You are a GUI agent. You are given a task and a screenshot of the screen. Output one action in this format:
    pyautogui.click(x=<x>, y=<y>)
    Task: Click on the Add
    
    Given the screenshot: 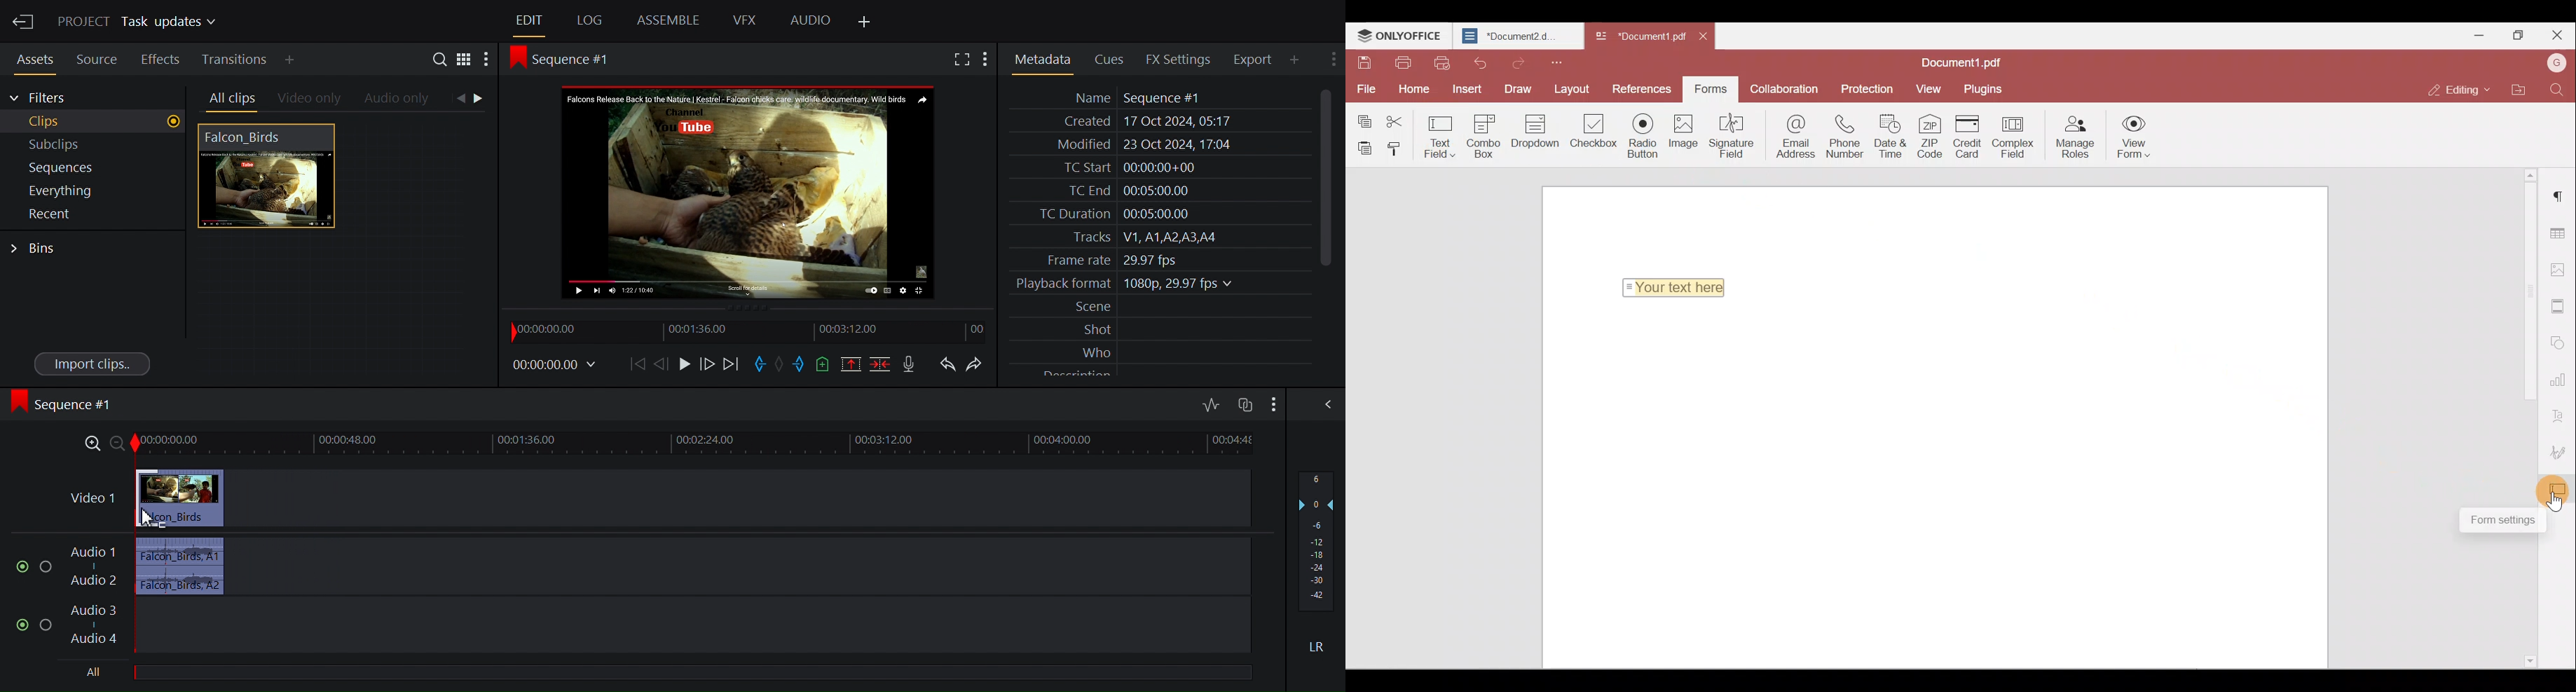 What is the action you would take?
    pyautogui.click(x=301, y=60)
    